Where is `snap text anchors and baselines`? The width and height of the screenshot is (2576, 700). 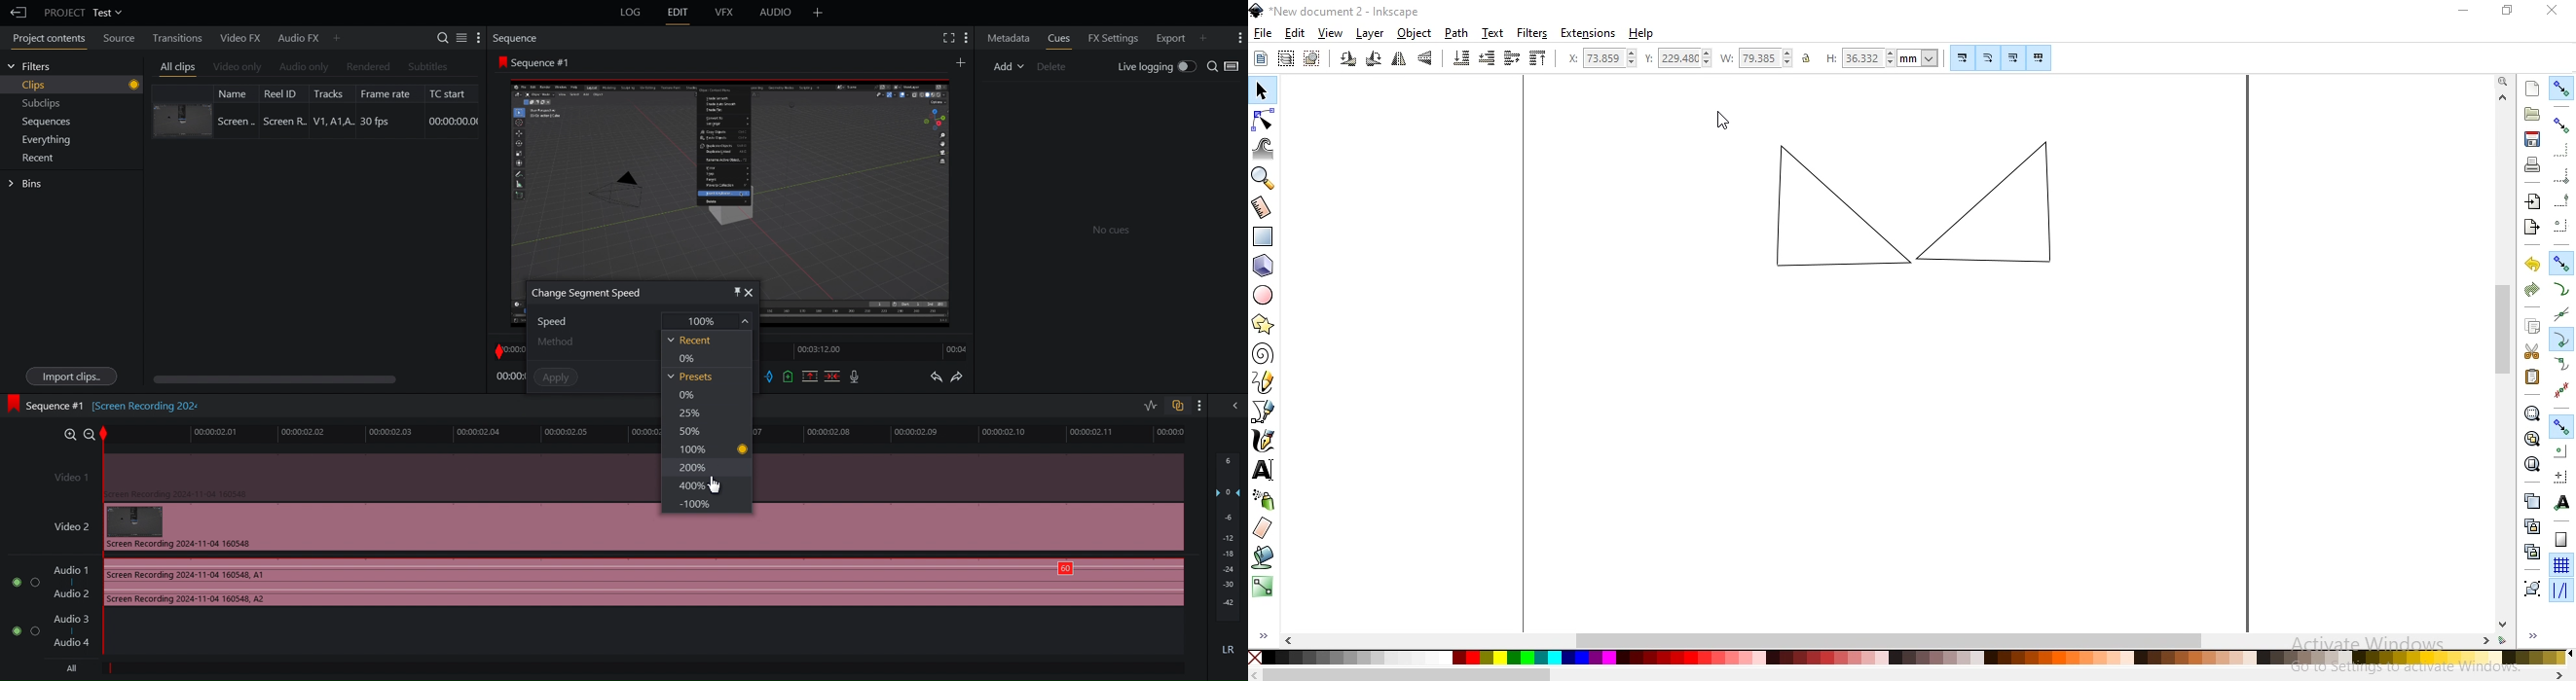 snap text anchors and baselines is located at coordinates (2562, 501).